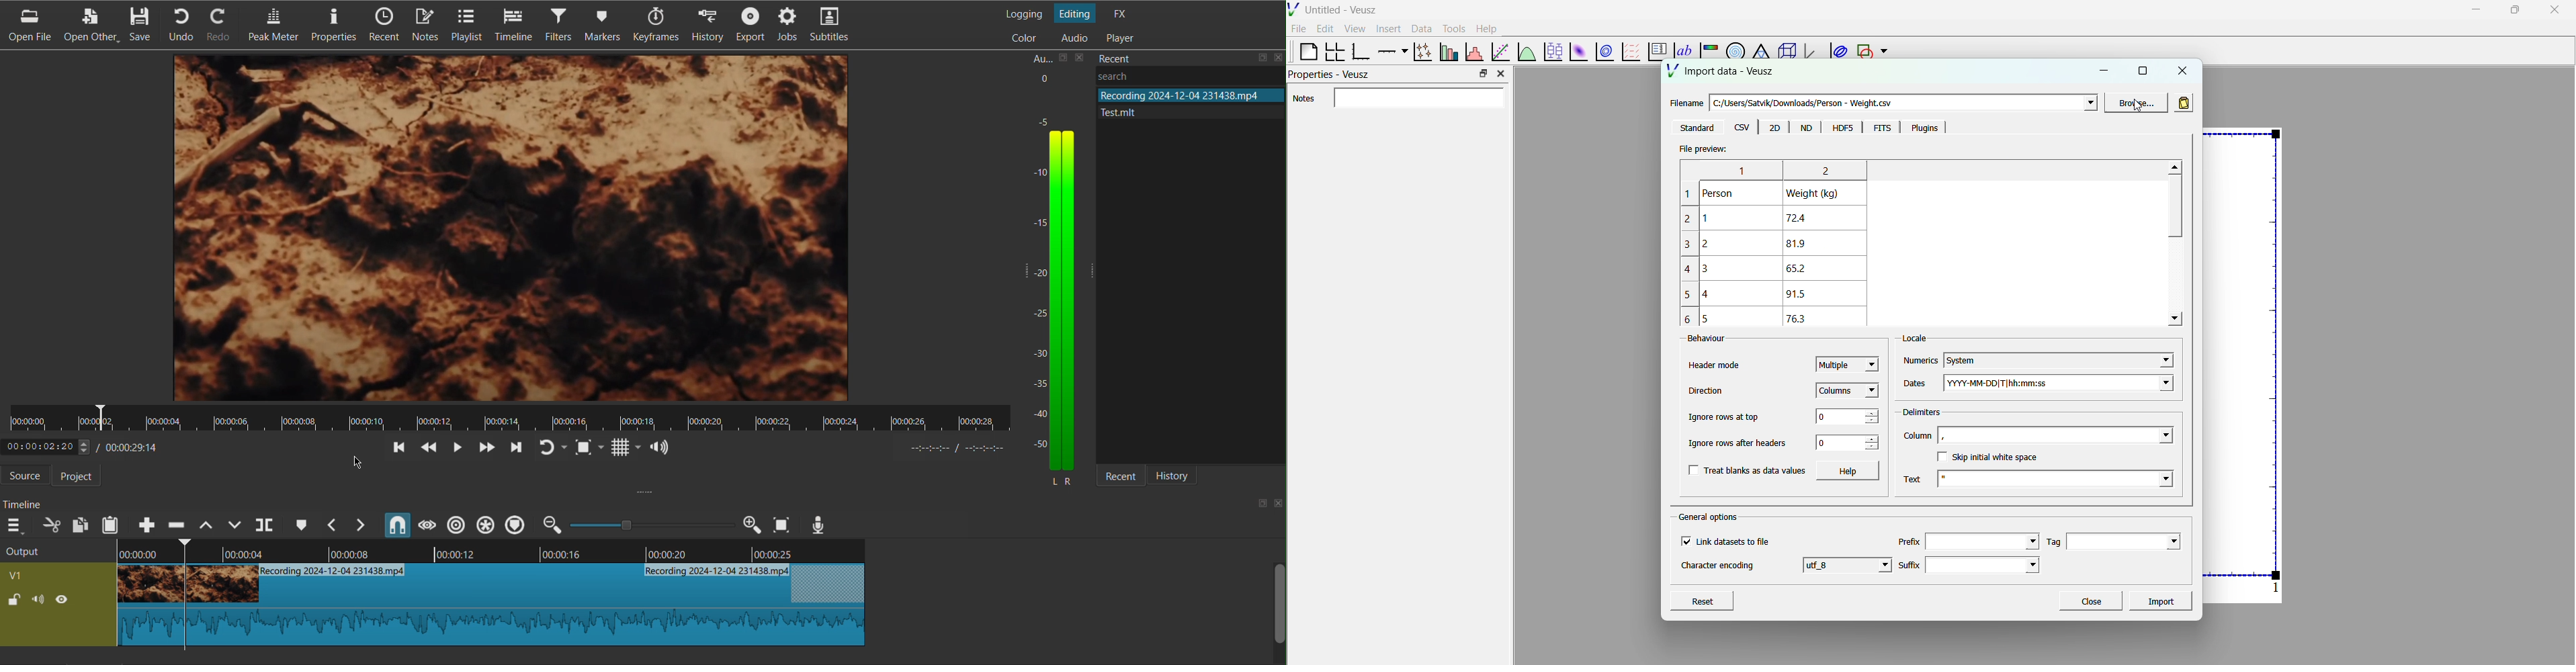  I want to click on Ripple, so click(457, 524).